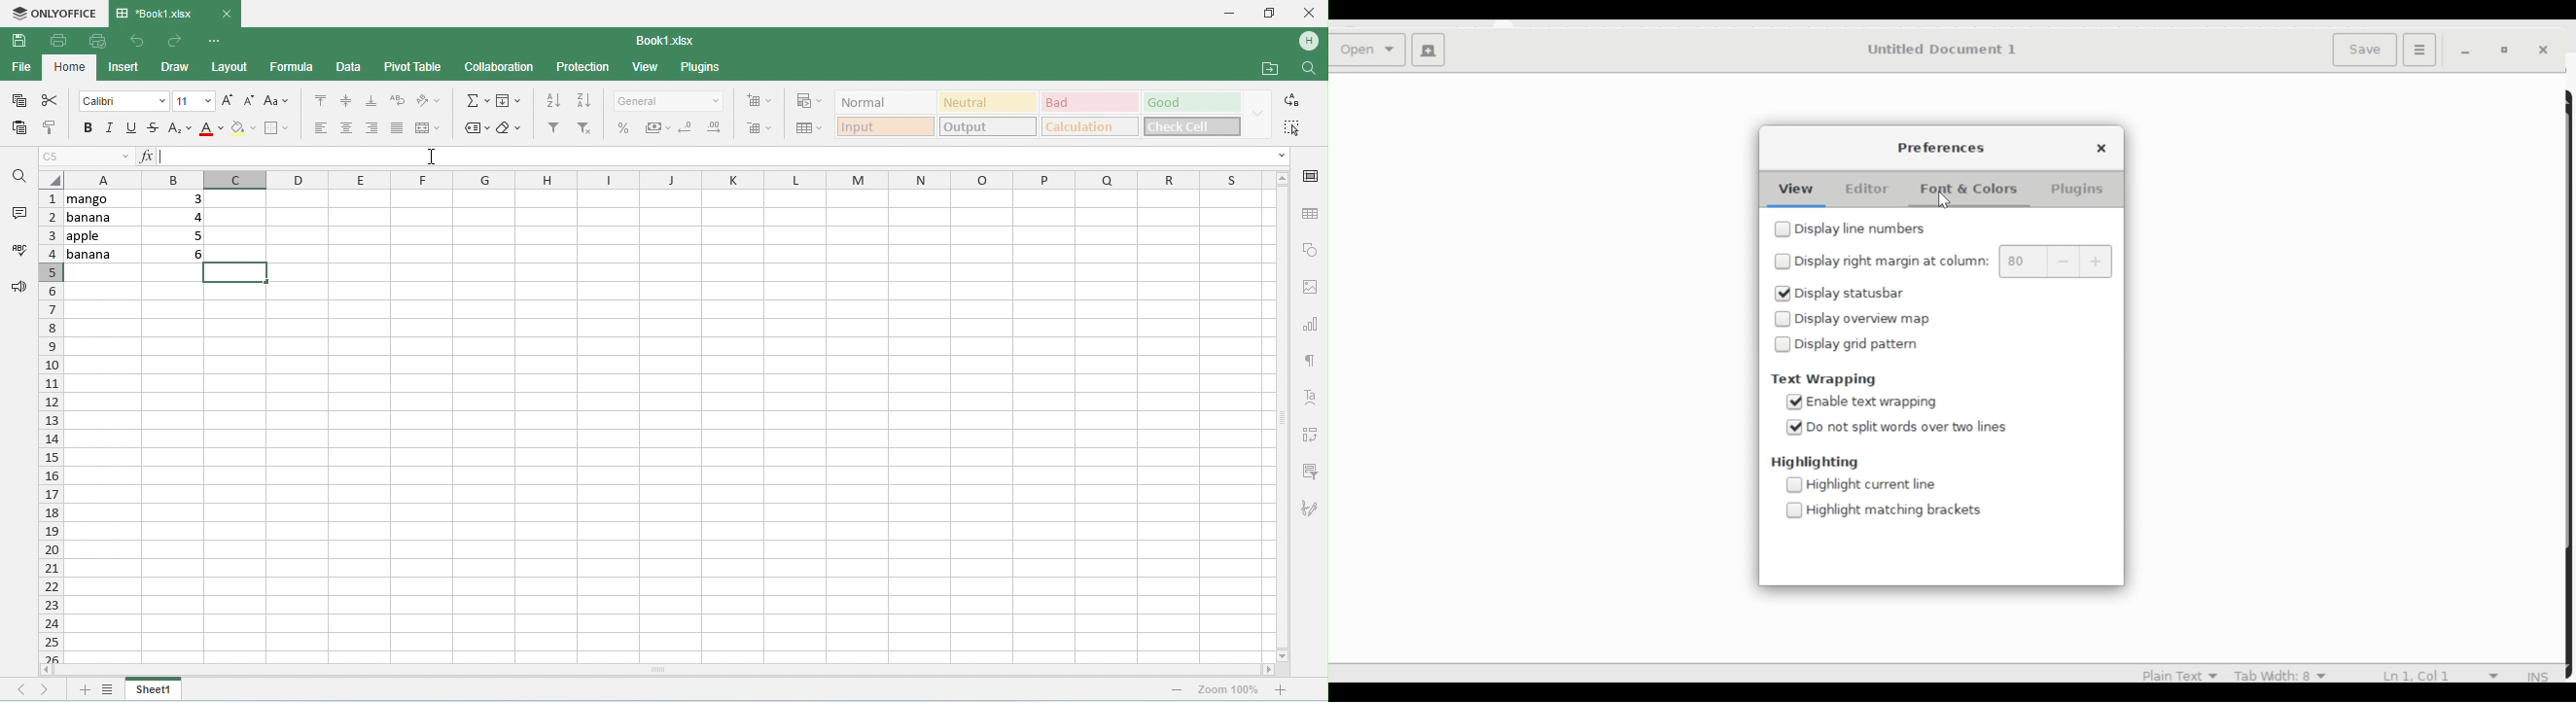 The image size is (2576, 728). I want to click on minimize, so click(2469, 51).